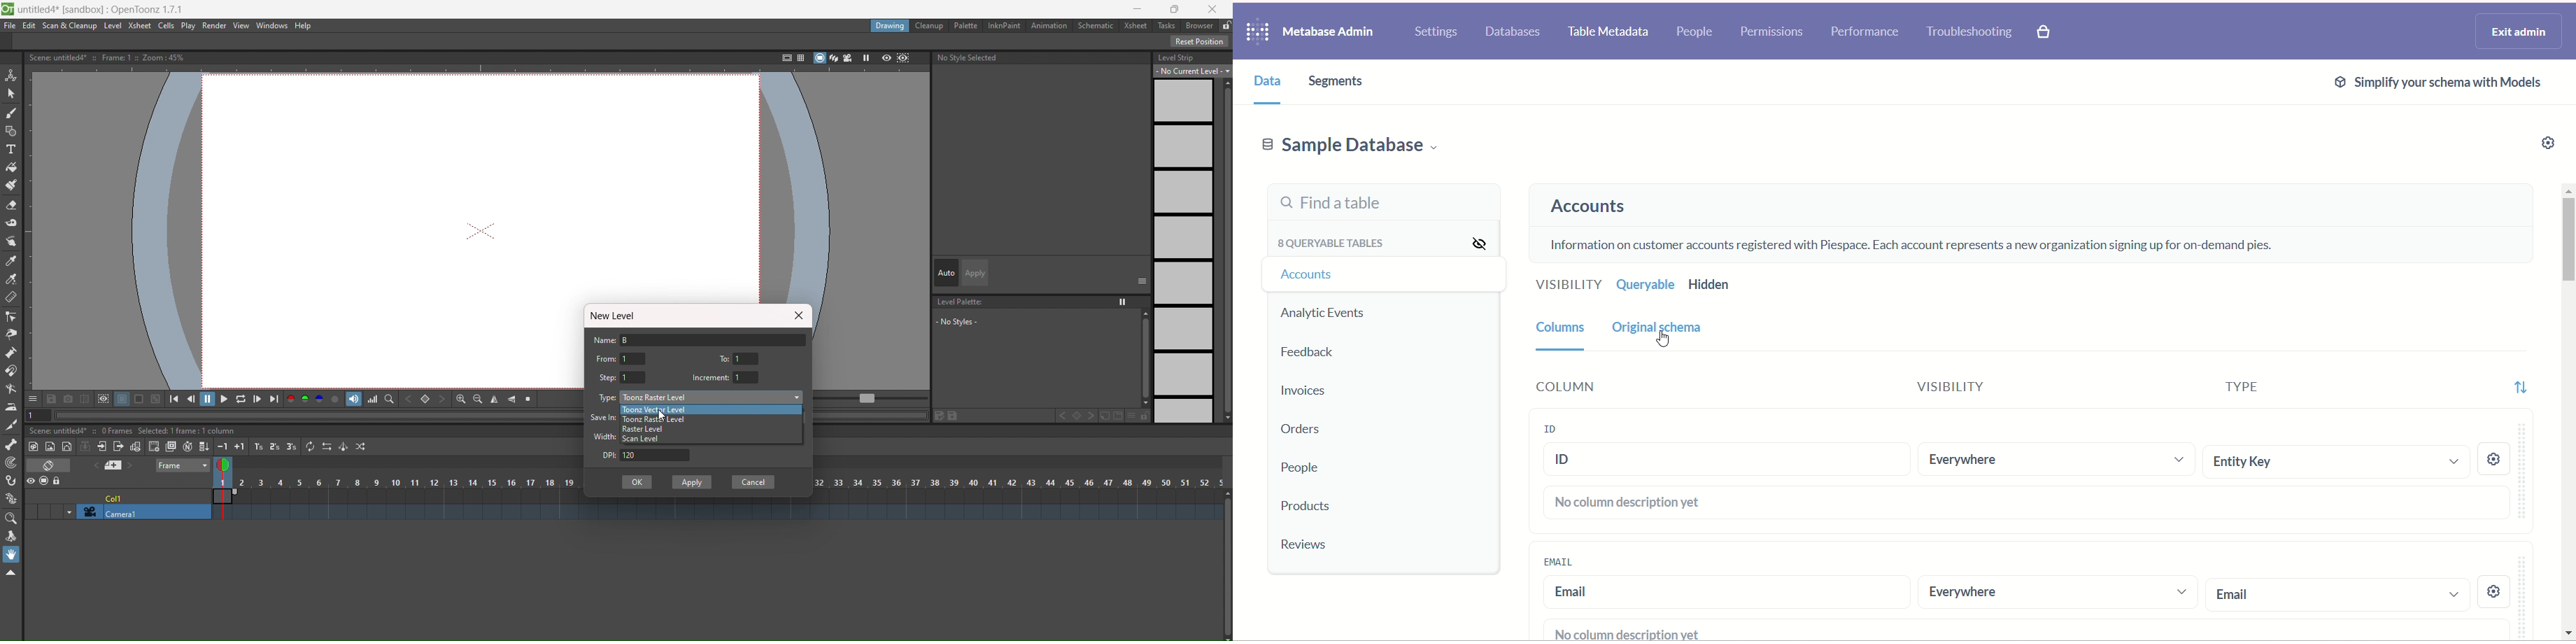 The width and height of the screenshot is (2576, 644). What do you see at coordinates (12, 371) in the screenshot?
I see `magnet tool` at bounding box center [12, 371].